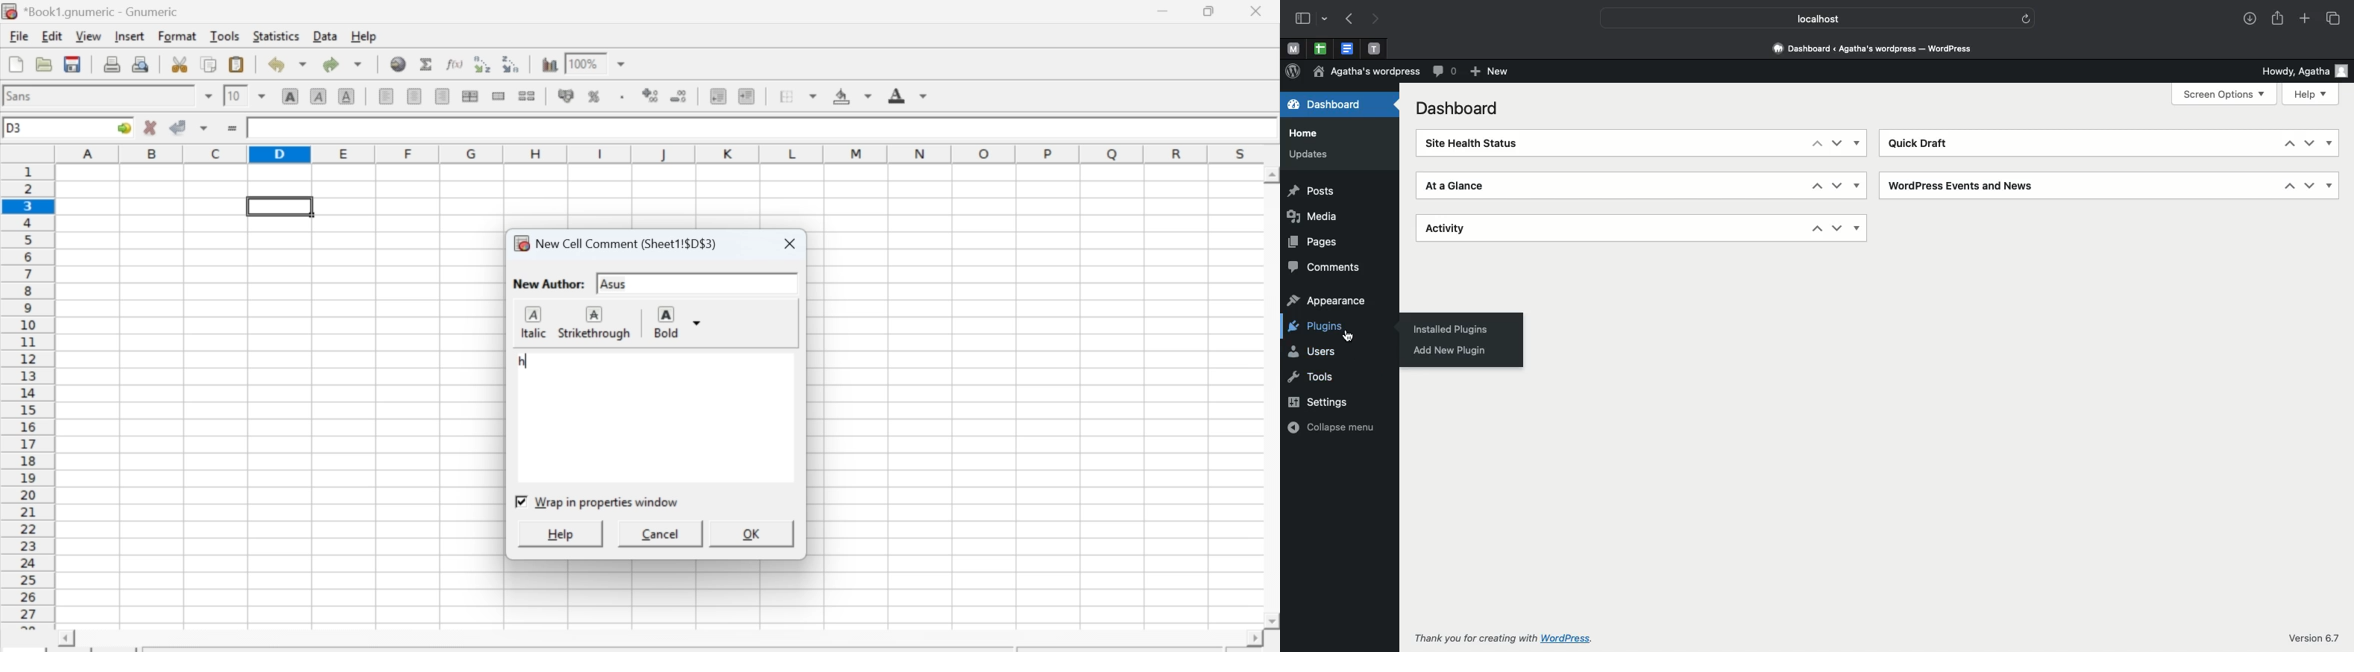 This screenshot has height=672, width=2380. I want to click on Bold, so click(287, 96).